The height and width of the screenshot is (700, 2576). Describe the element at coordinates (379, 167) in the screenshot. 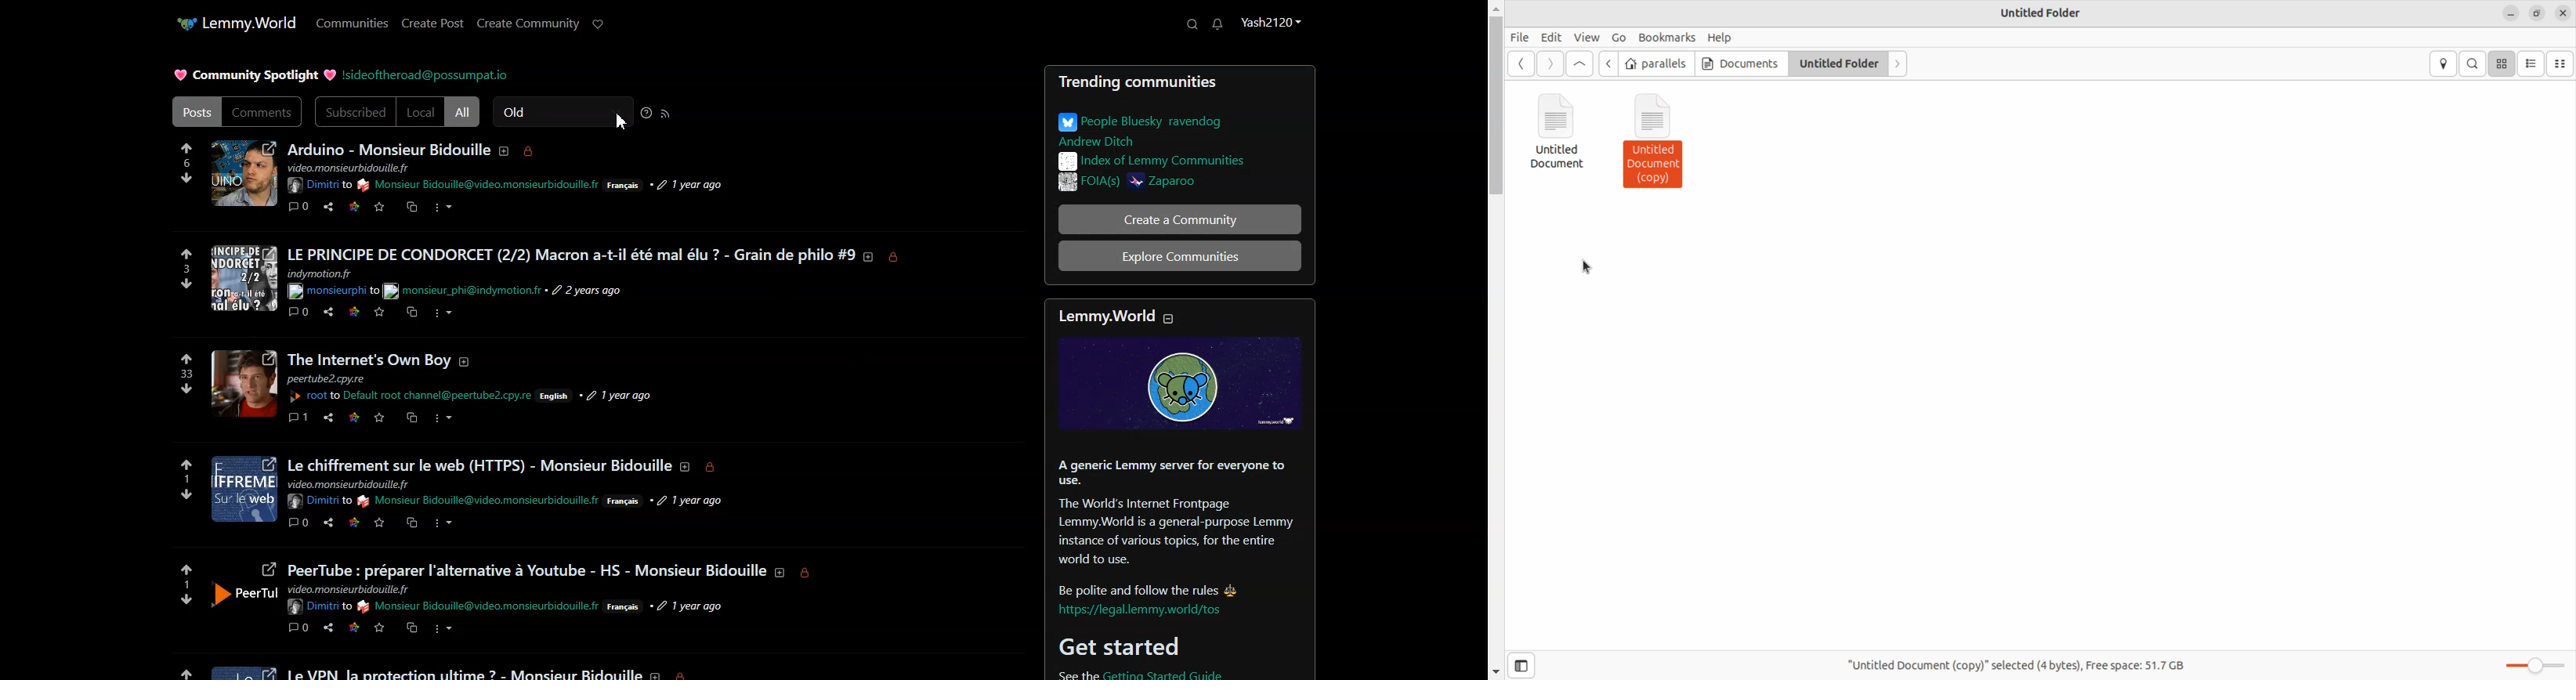

I see `text` at that location.